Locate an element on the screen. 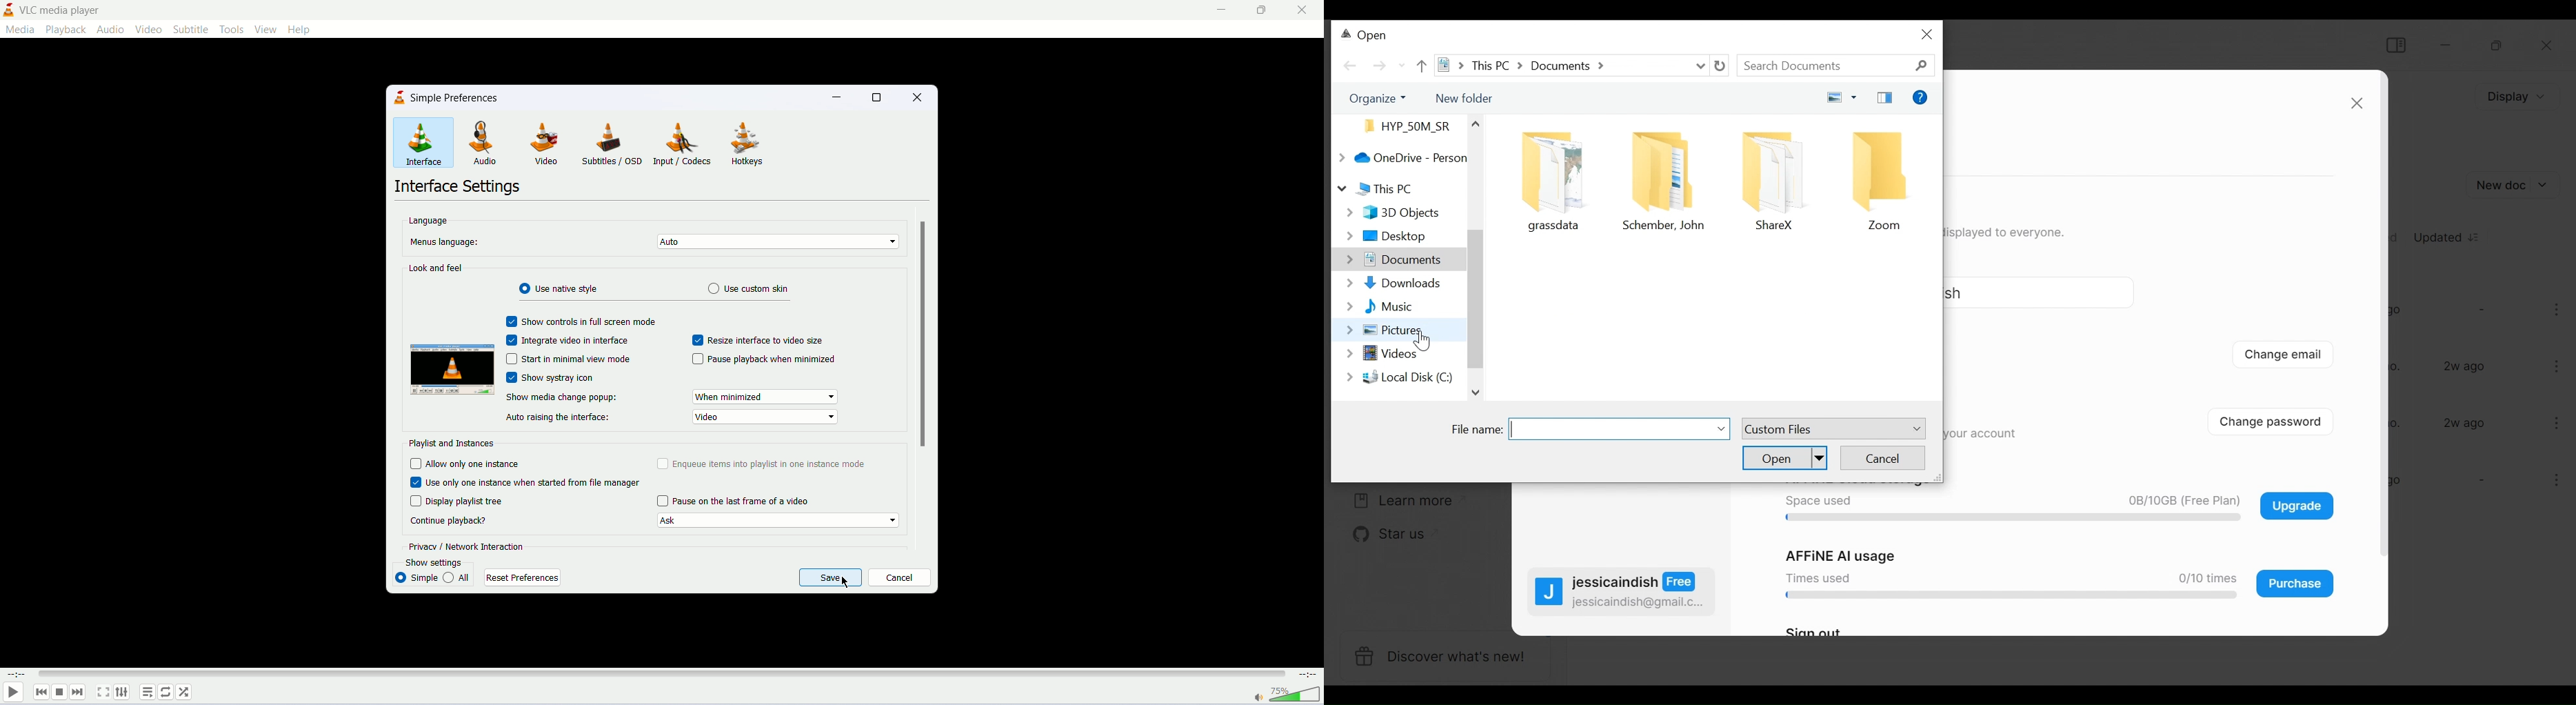  cancel is located at coordinates (900, 578).